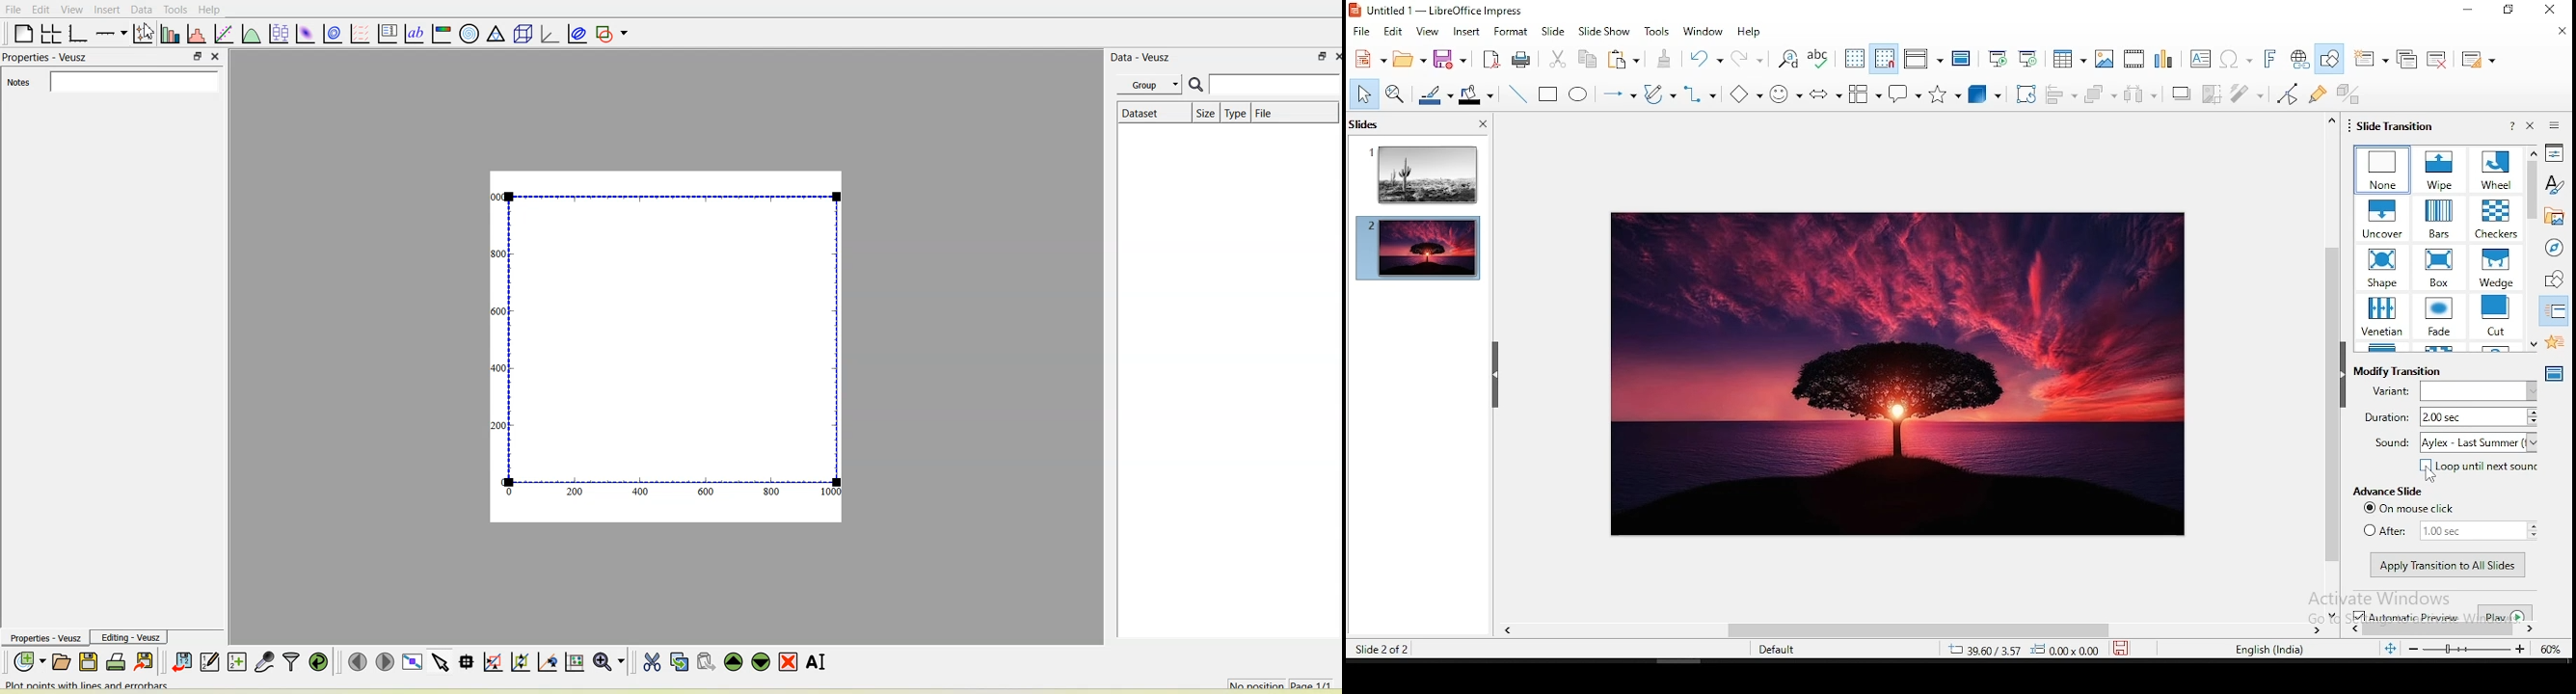  I want to click on edit, so click(1395, 32).